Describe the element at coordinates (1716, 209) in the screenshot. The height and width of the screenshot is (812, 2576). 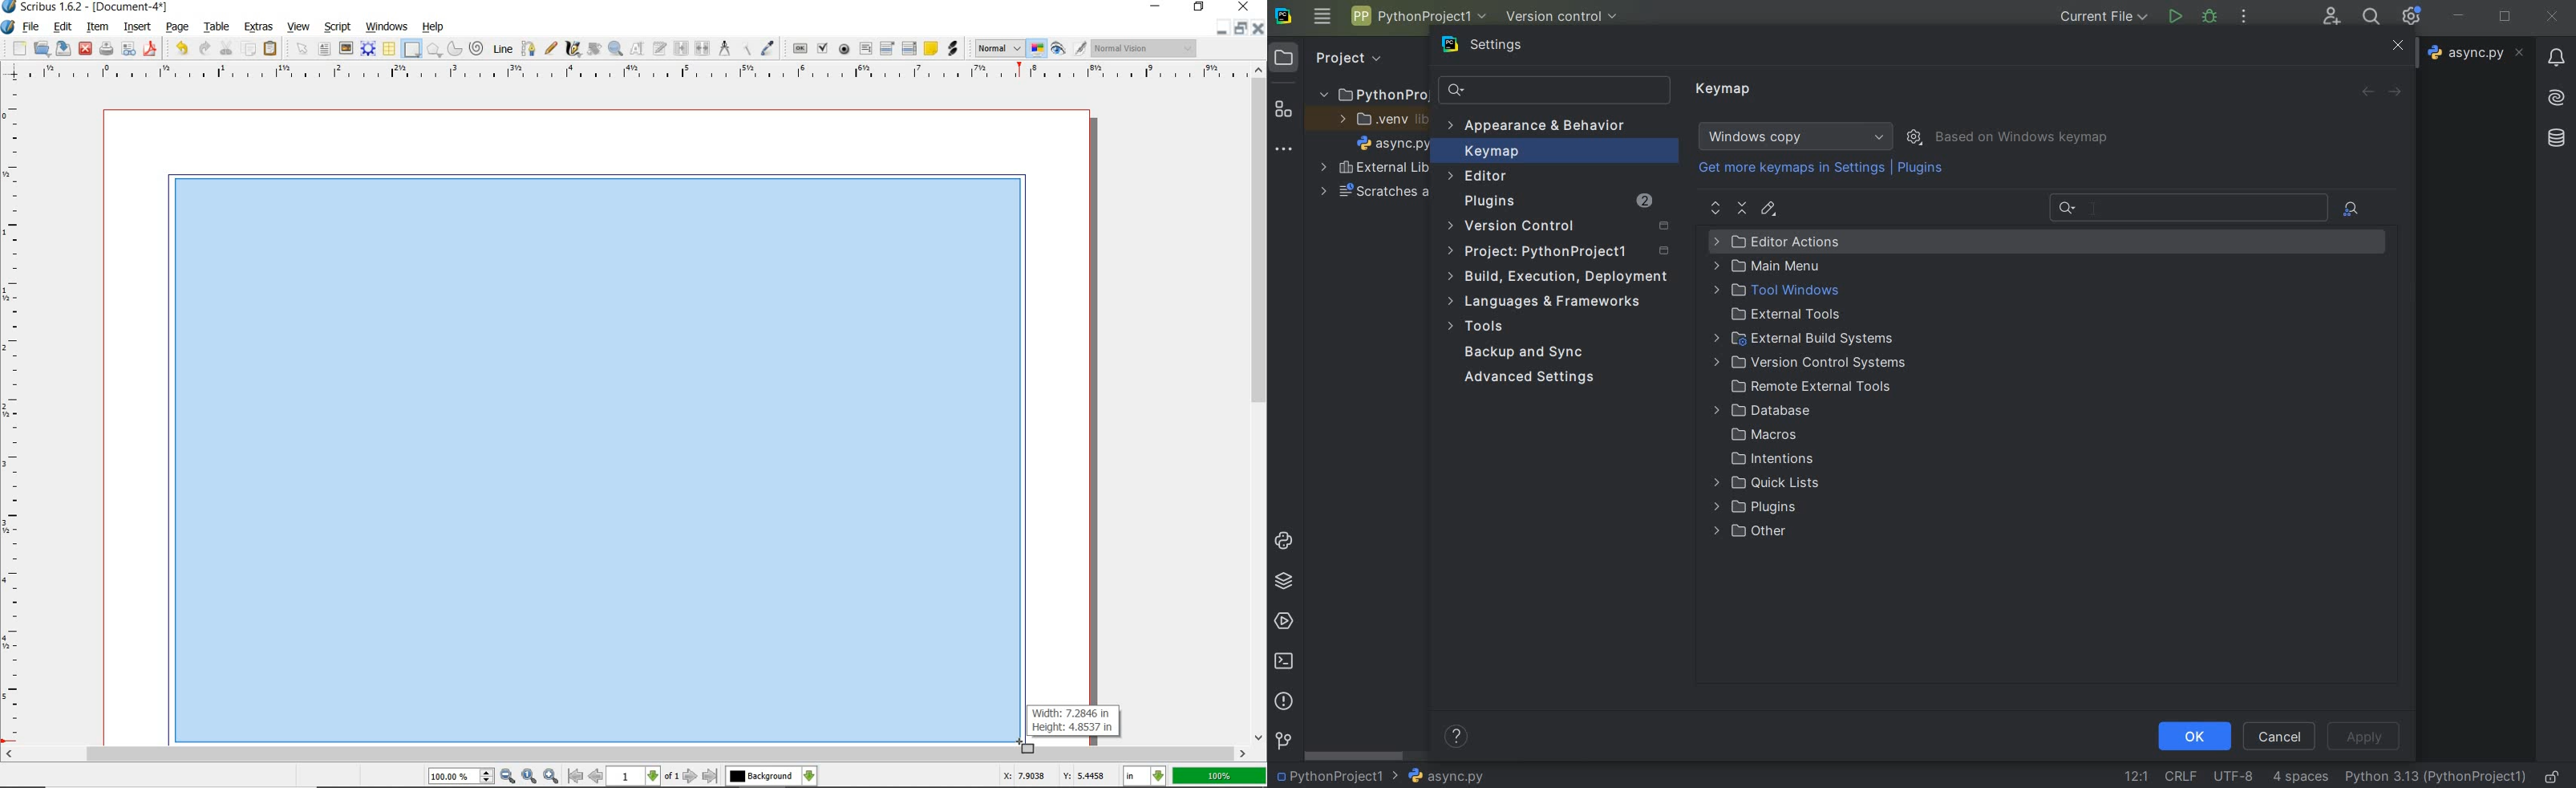
I see `expand all` at that location.